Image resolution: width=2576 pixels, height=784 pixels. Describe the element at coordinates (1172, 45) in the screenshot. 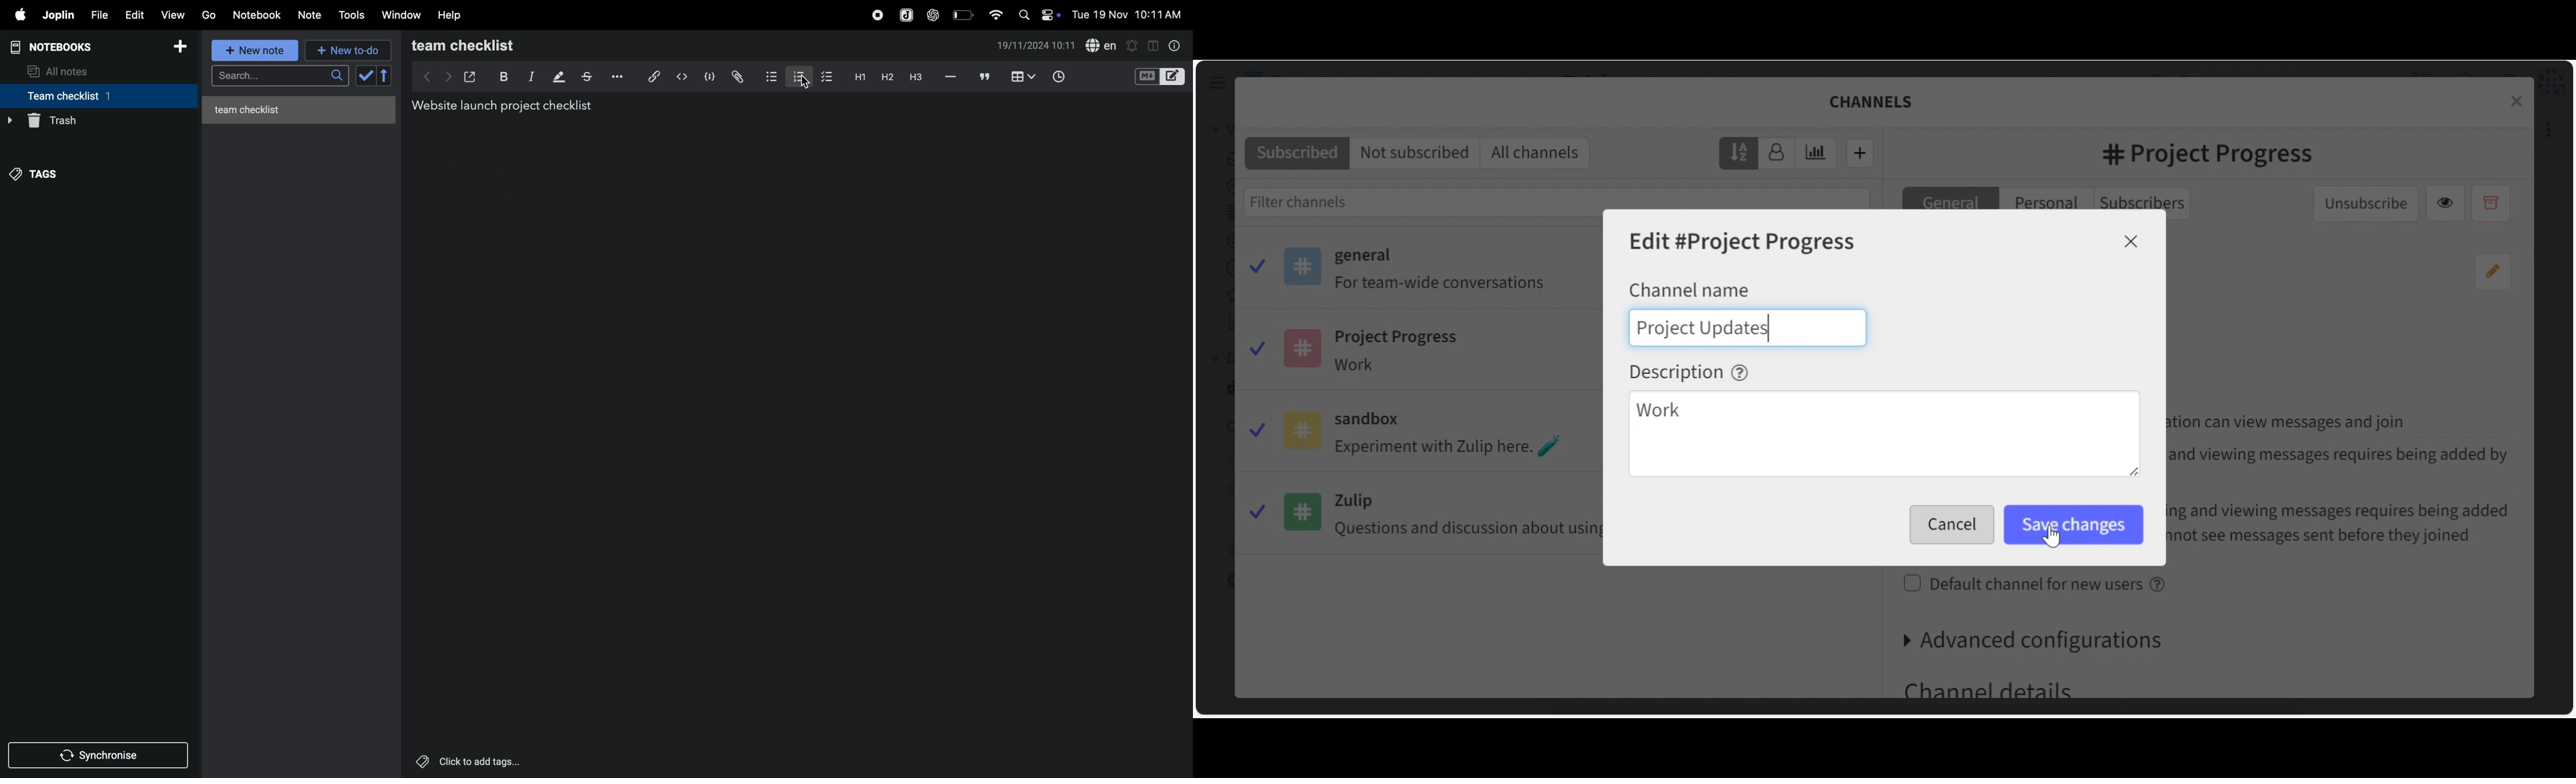

I see `info` at that location.